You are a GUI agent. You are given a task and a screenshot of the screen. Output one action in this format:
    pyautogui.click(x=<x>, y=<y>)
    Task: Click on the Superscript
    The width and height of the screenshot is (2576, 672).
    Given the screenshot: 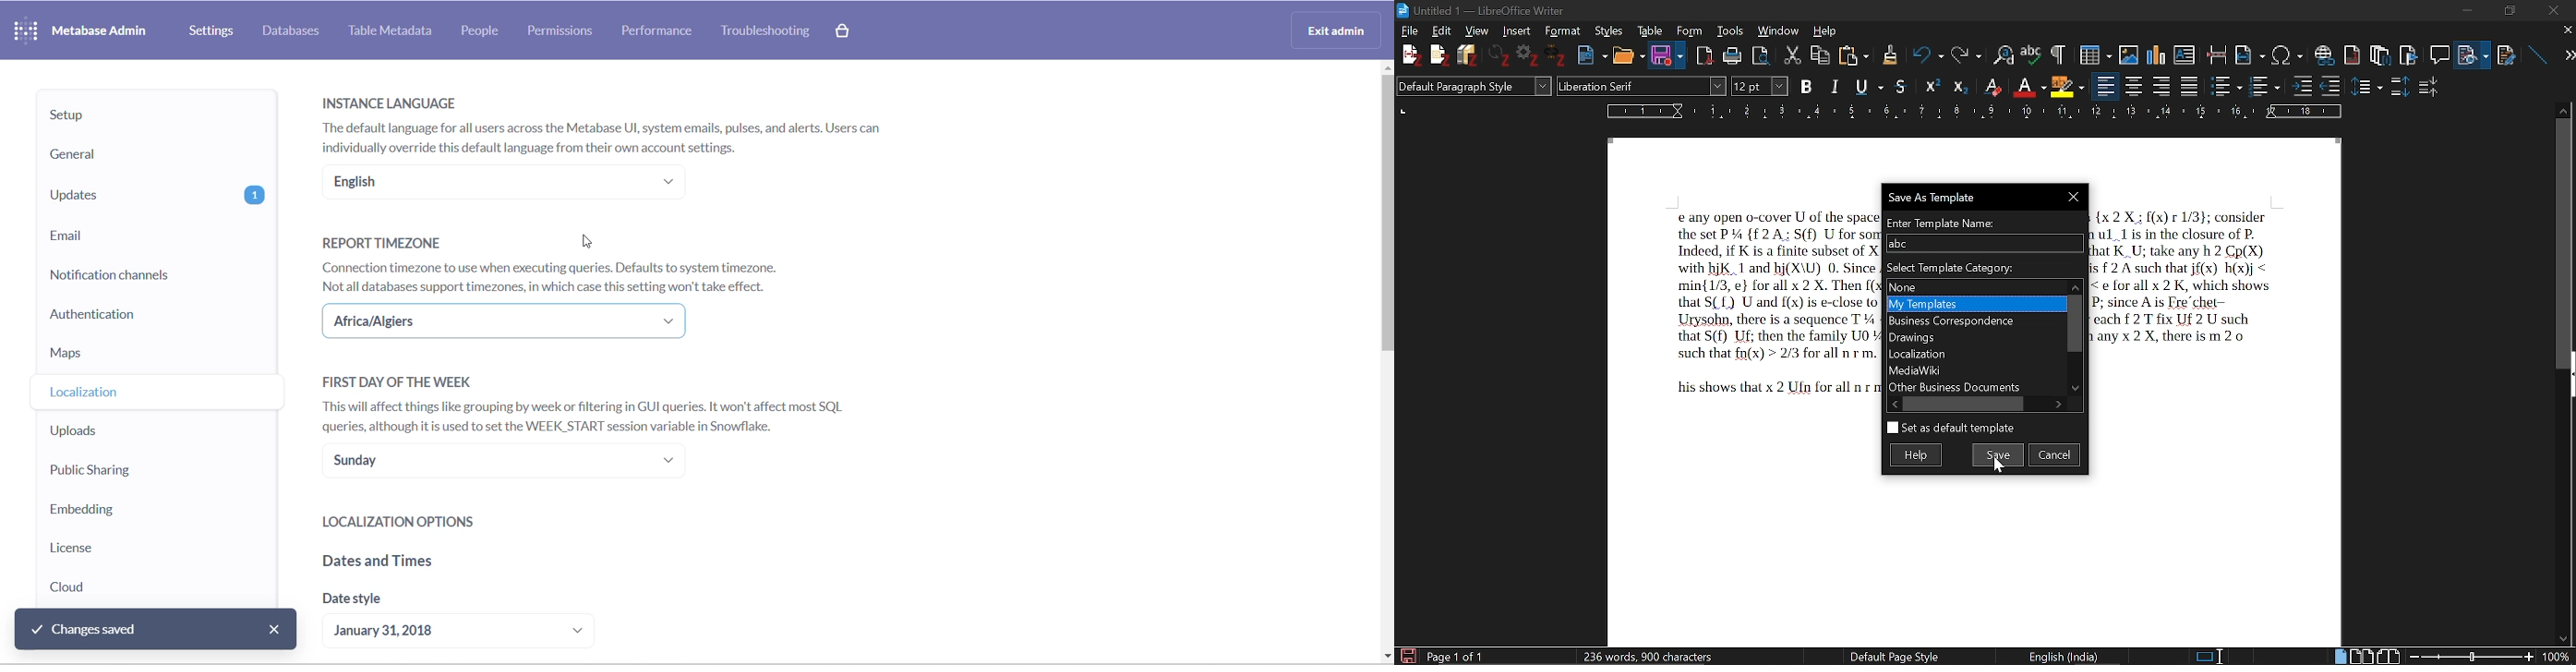 What is the action you would take?
    pyautogui.click(x=1992, y=86)
    